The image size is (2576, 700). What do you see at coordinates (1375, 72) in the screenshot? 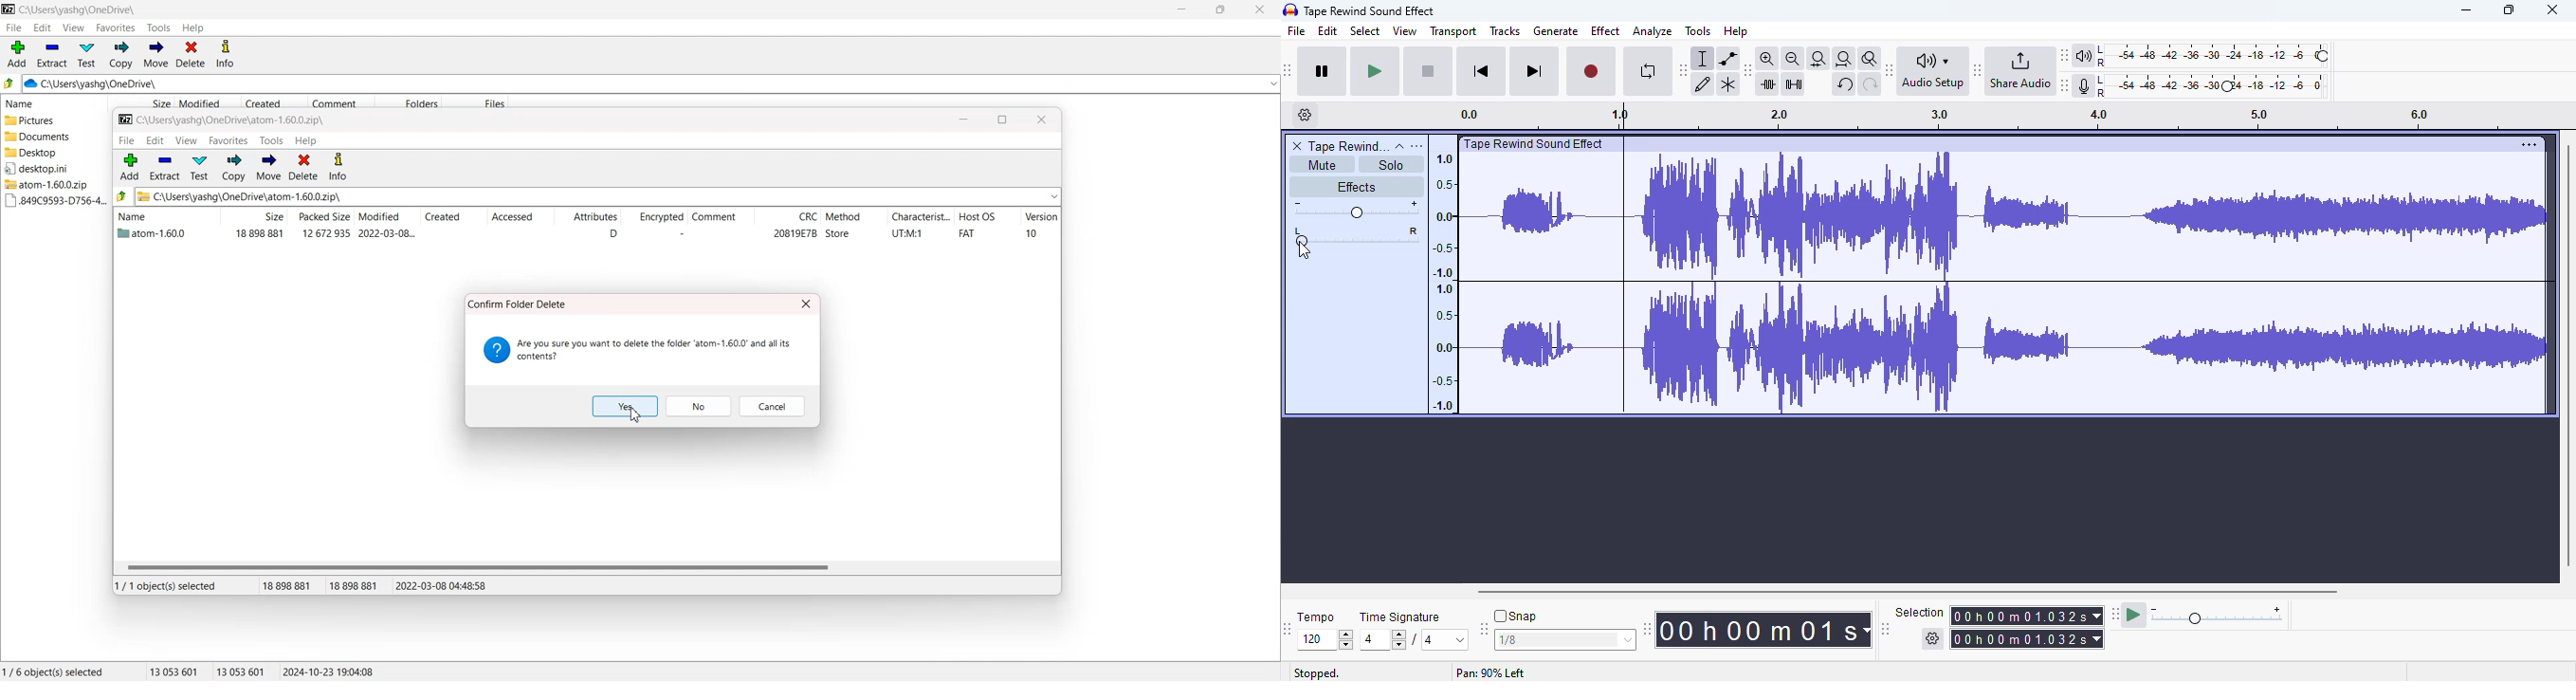
I see `play` at bounding box center [1375, 72].